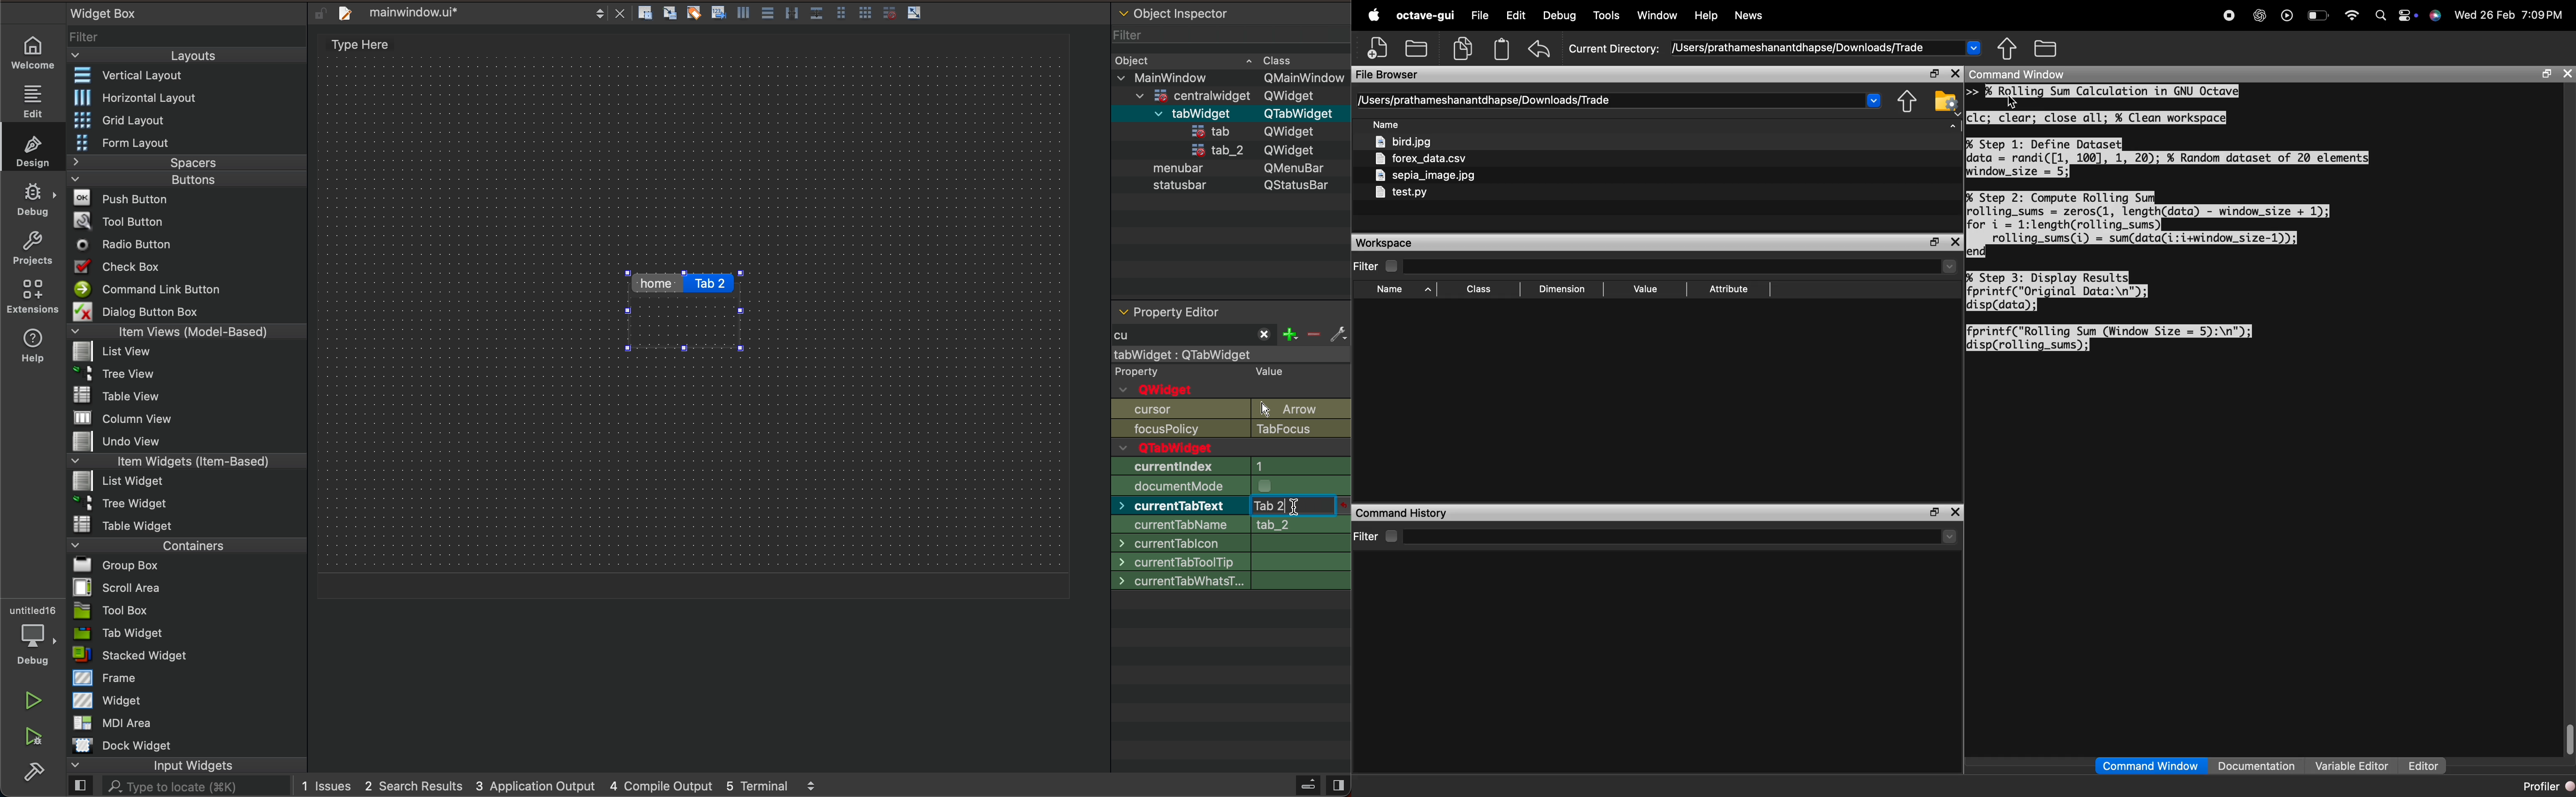 Image resolution: width=2576 pixels, height=812 pixels. I want to click on edit, so click(1518, 15).